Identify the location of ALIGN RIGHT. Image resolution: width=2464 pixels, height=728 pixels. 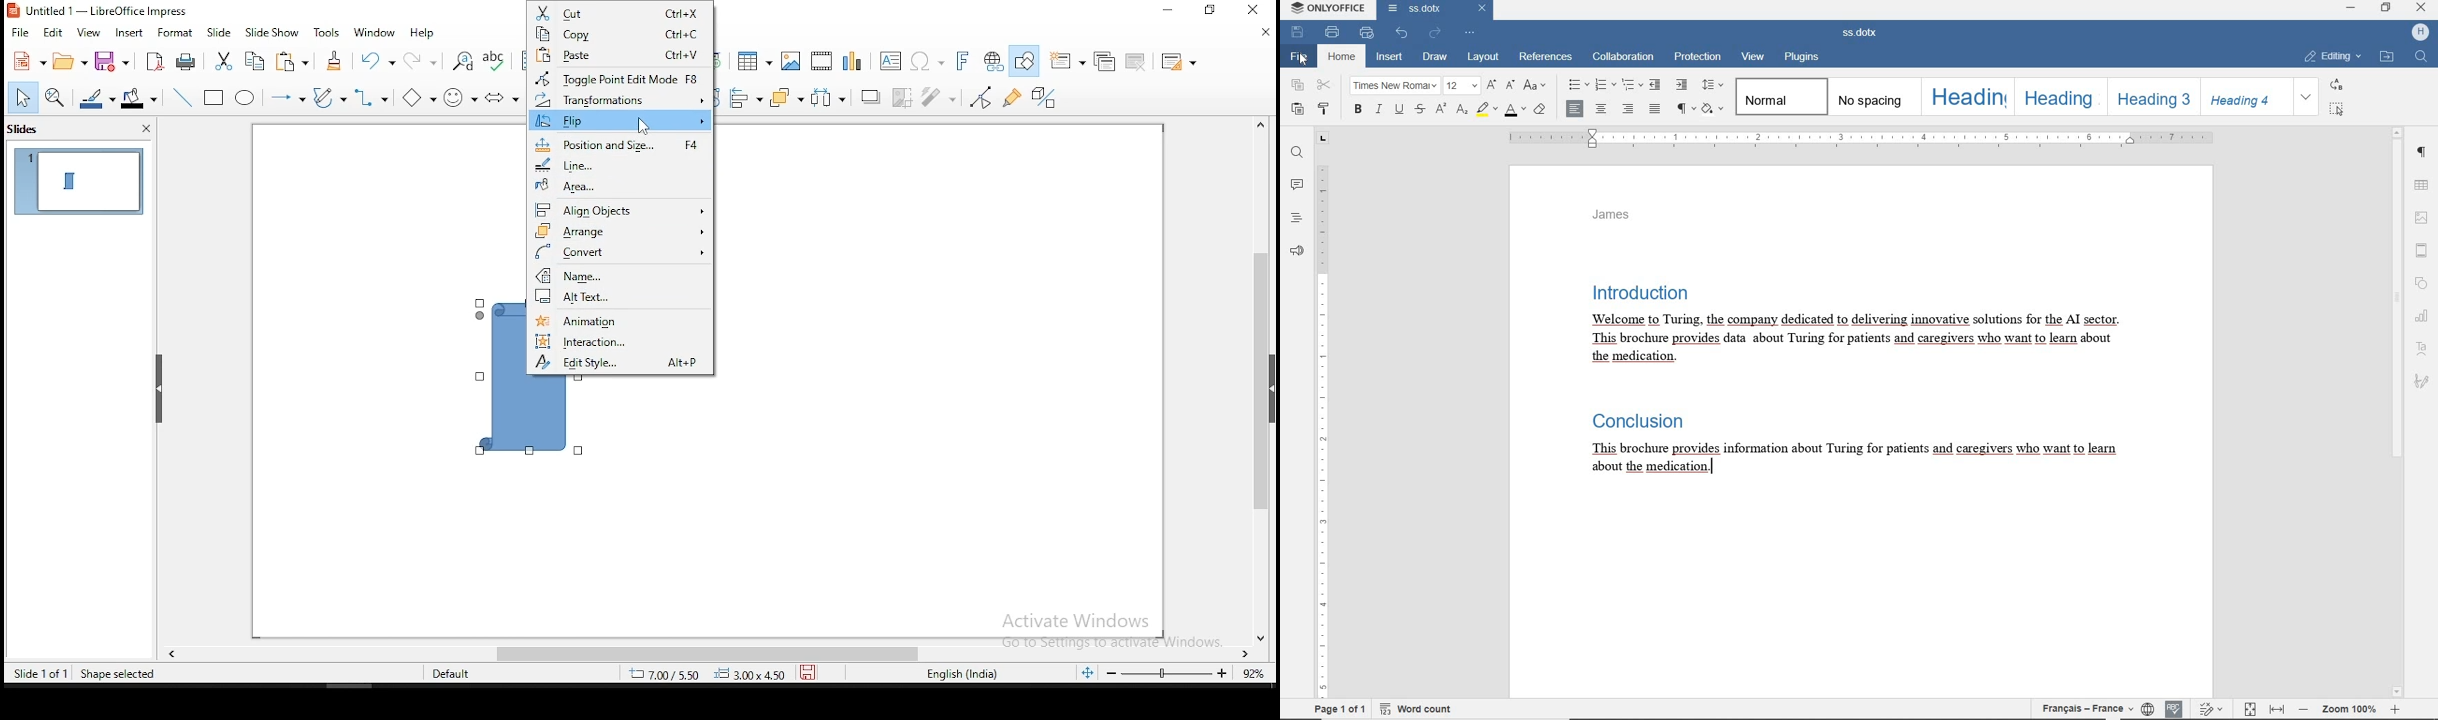
(1628, 109).